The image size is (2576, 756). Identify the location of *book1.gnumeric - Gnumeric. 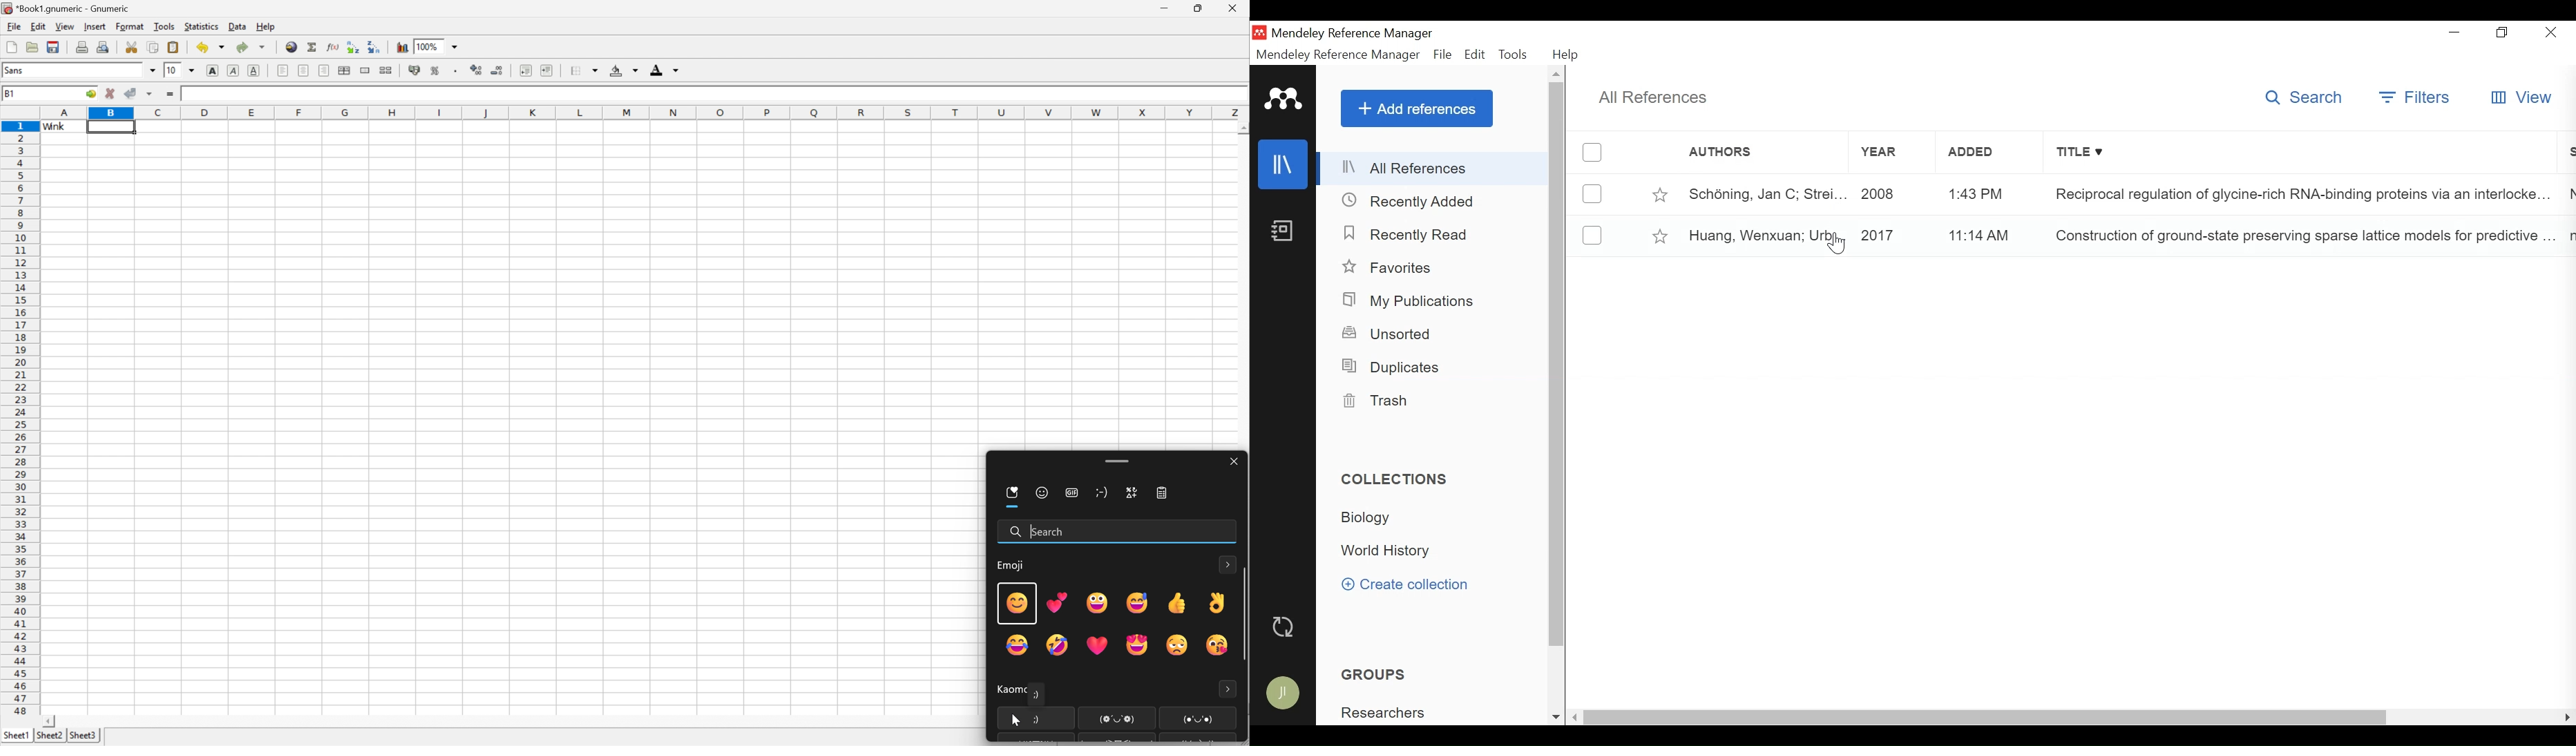
(65, 8).